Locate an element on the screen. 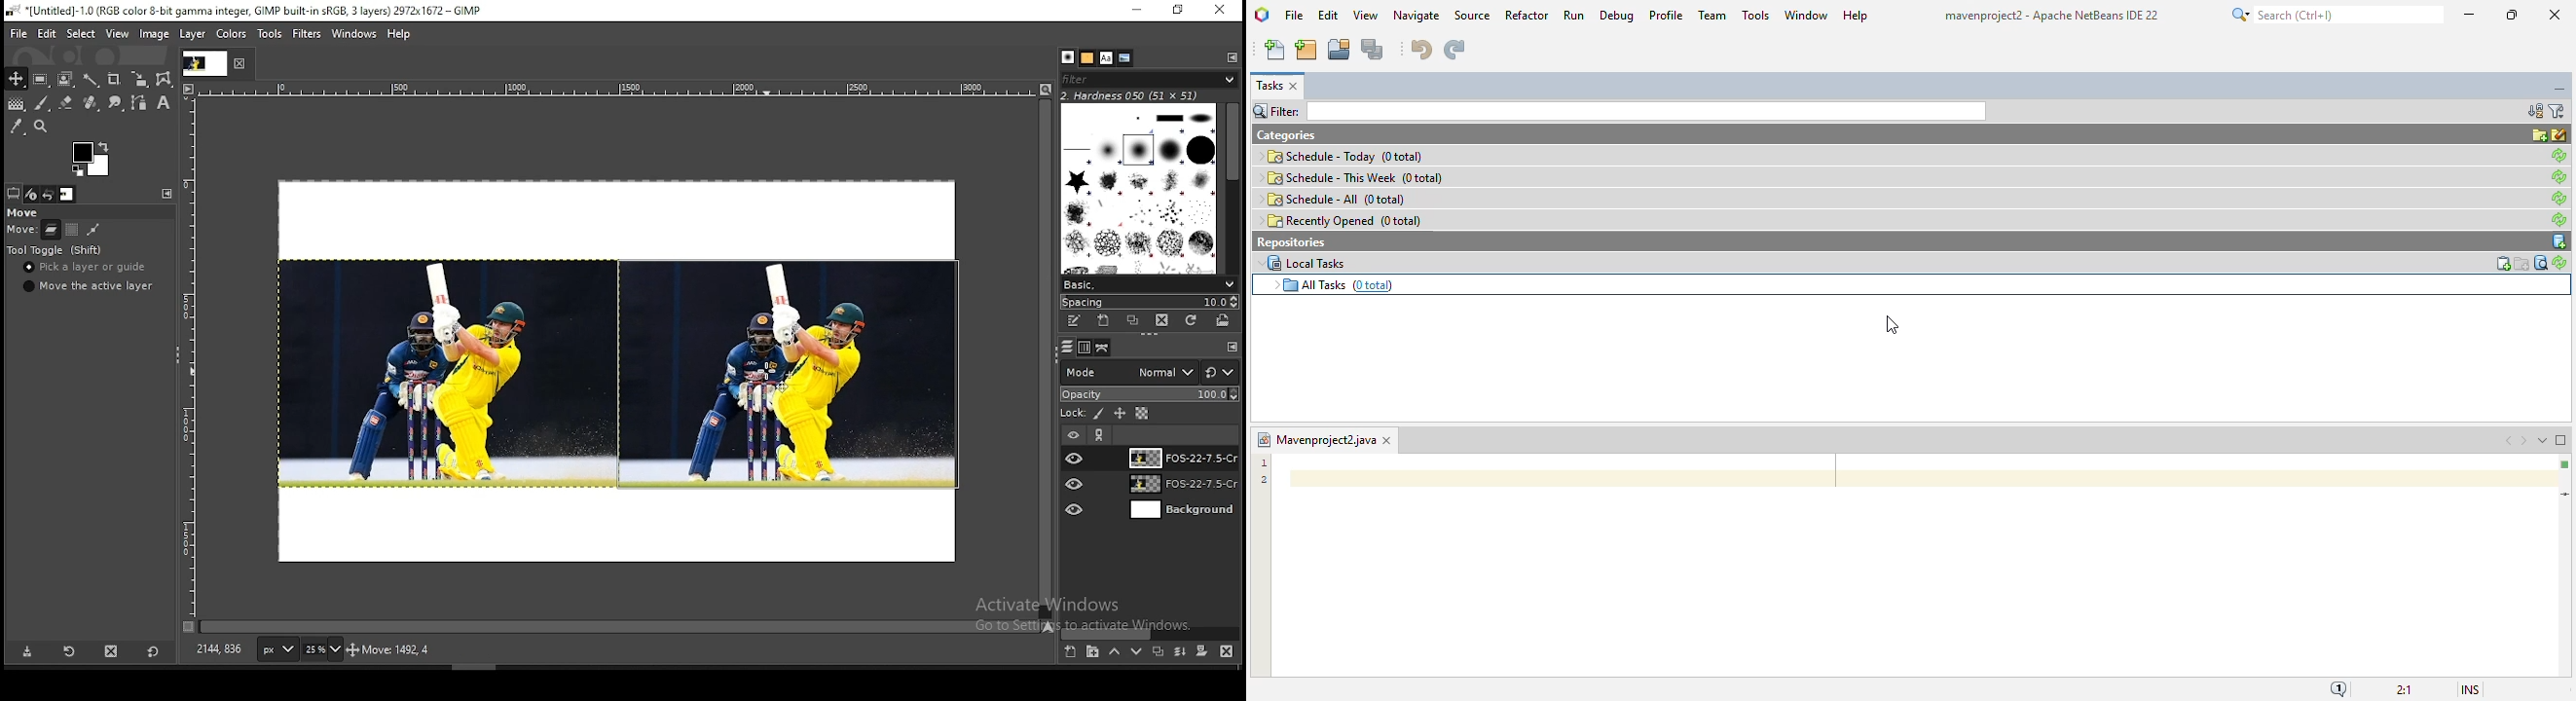  patterns is located at coordinates (1087, 57).